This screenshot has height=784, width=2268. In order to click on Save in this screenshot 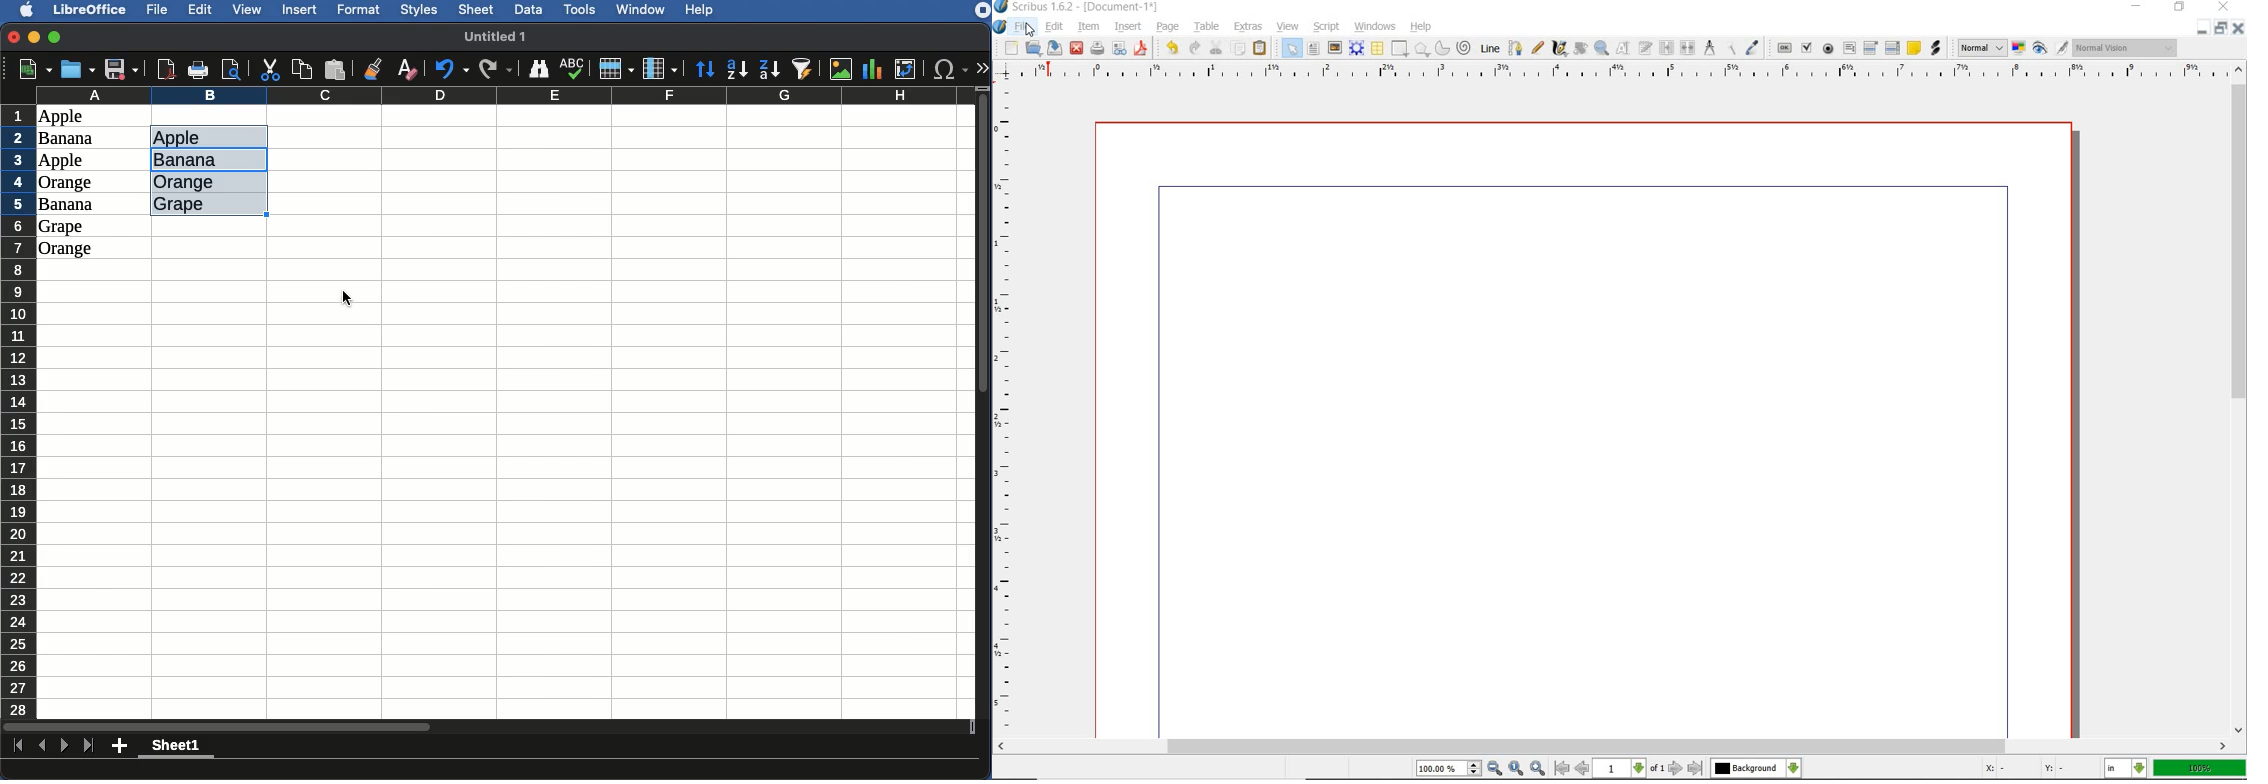, I will do `click(121, 69)`.